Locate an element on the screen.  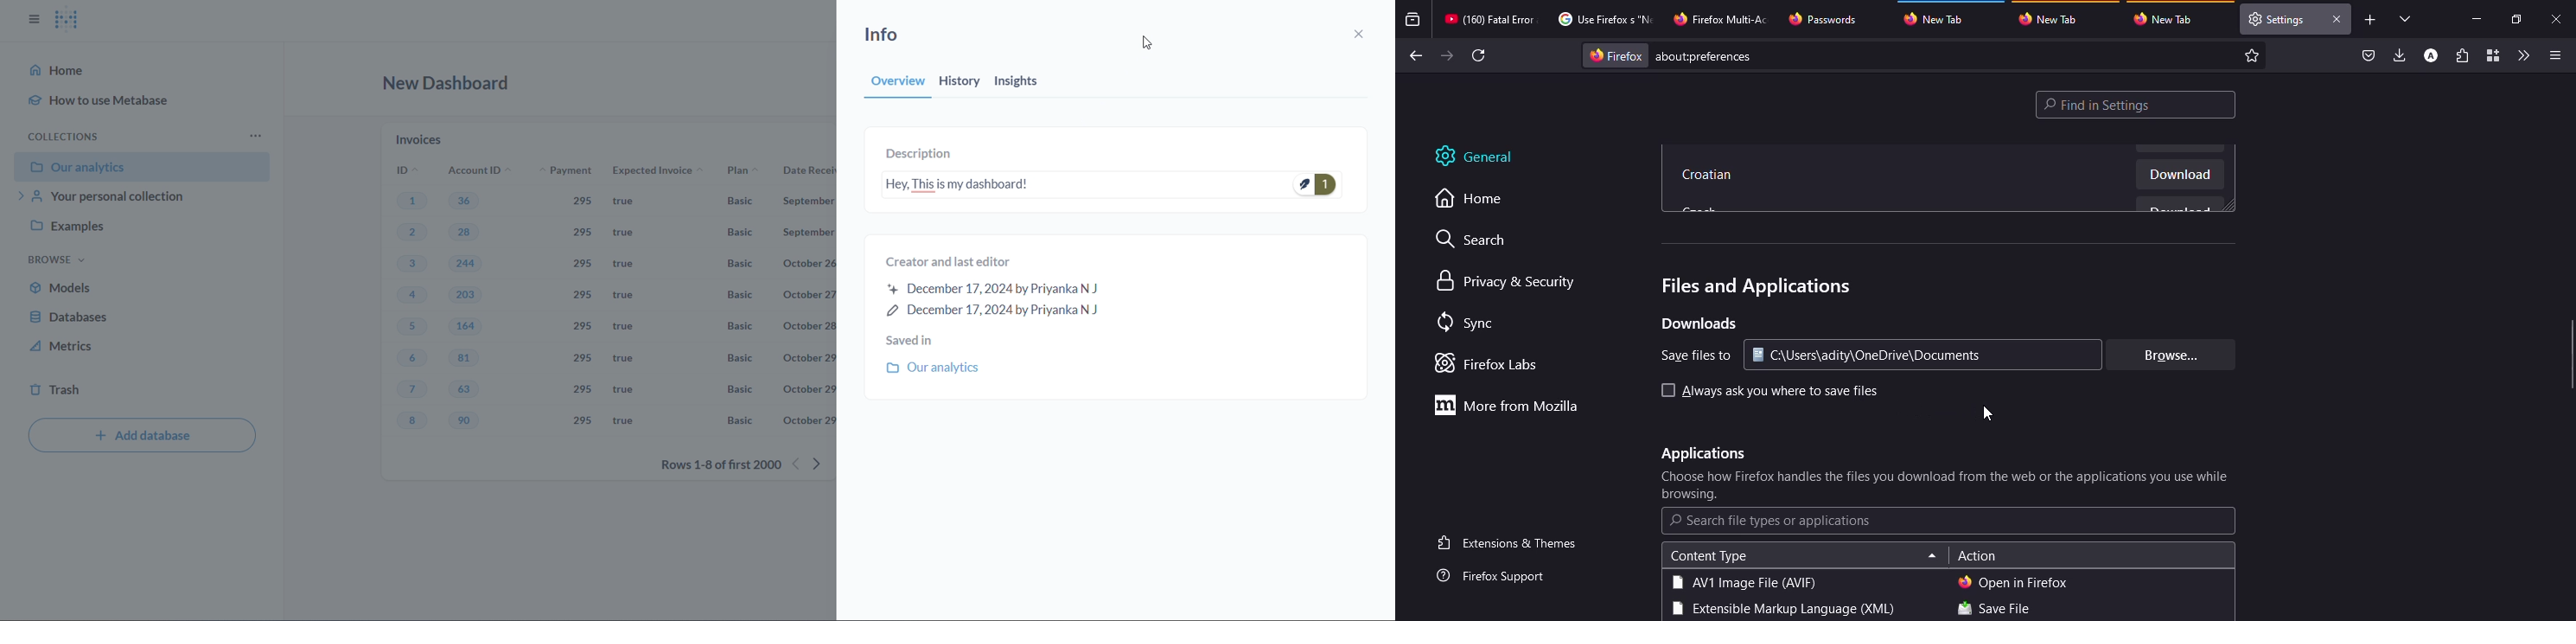
more is located at coordinates (1512, 405).